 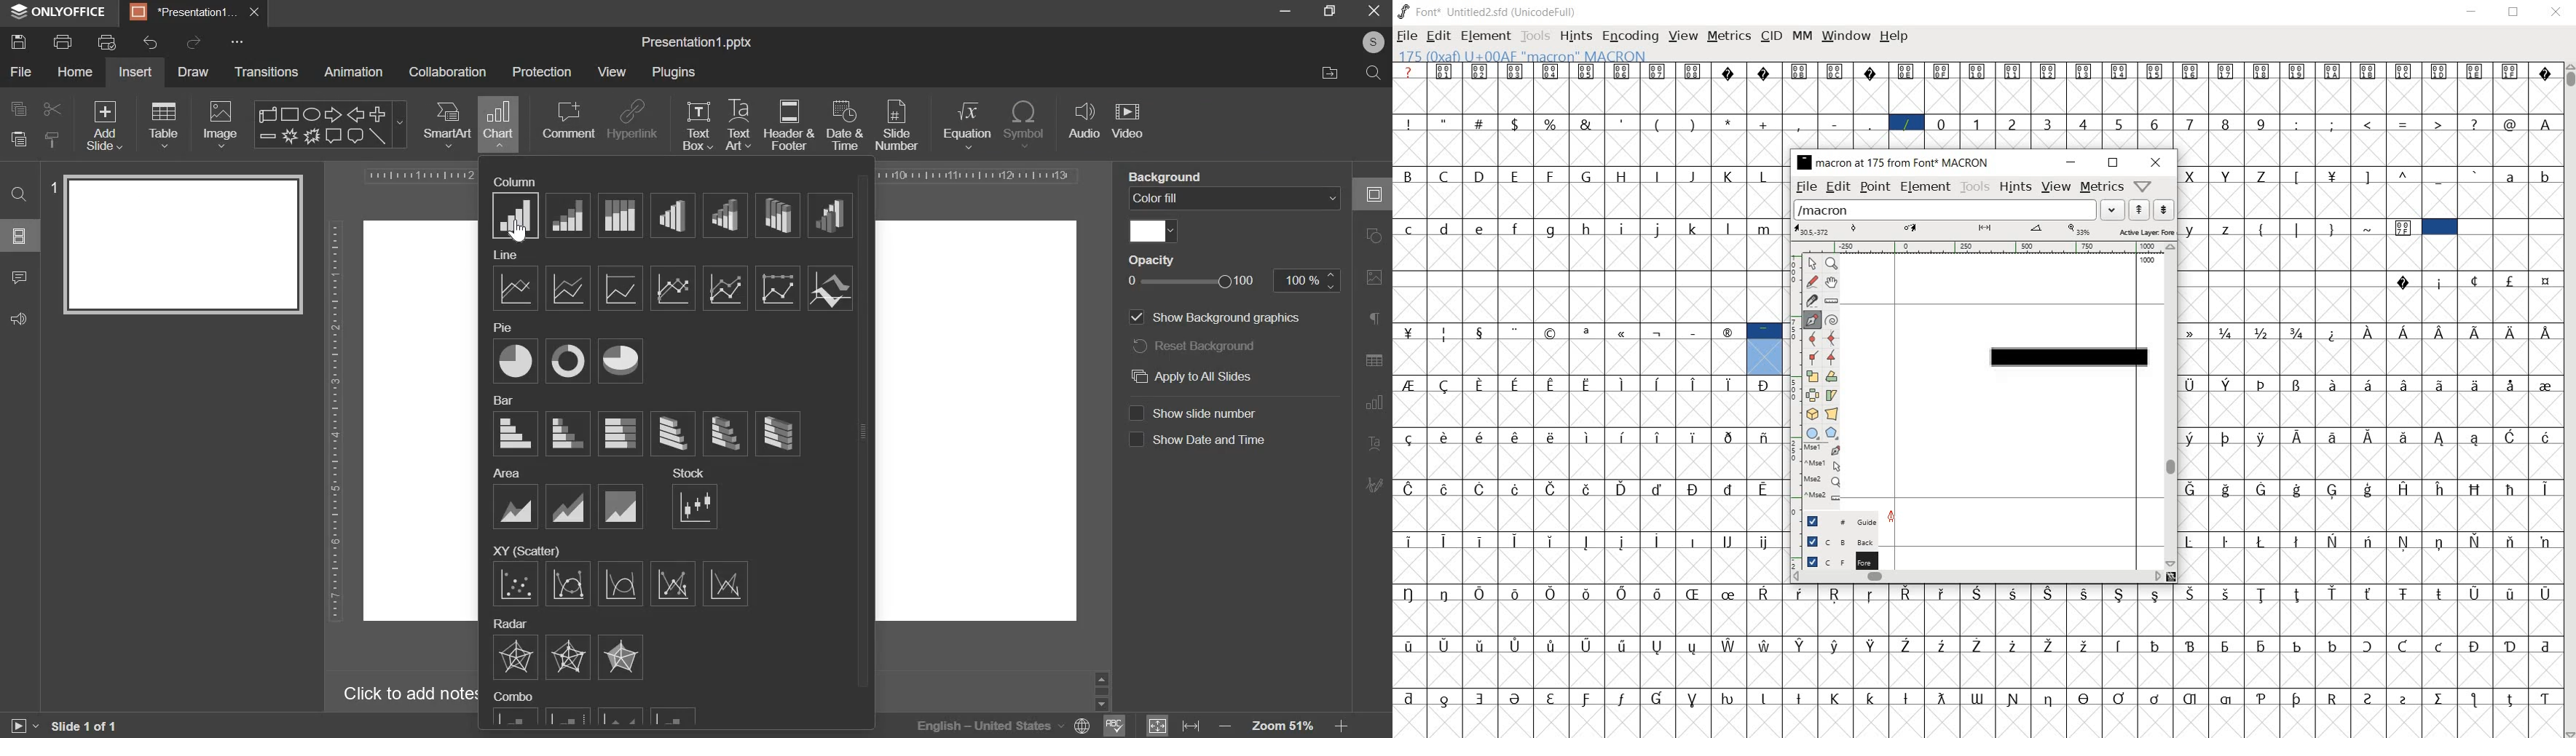 What do you see at coordinates (1588, 697) in the screenshot?
I see `Symbol` at bounding box center [1588, 697].